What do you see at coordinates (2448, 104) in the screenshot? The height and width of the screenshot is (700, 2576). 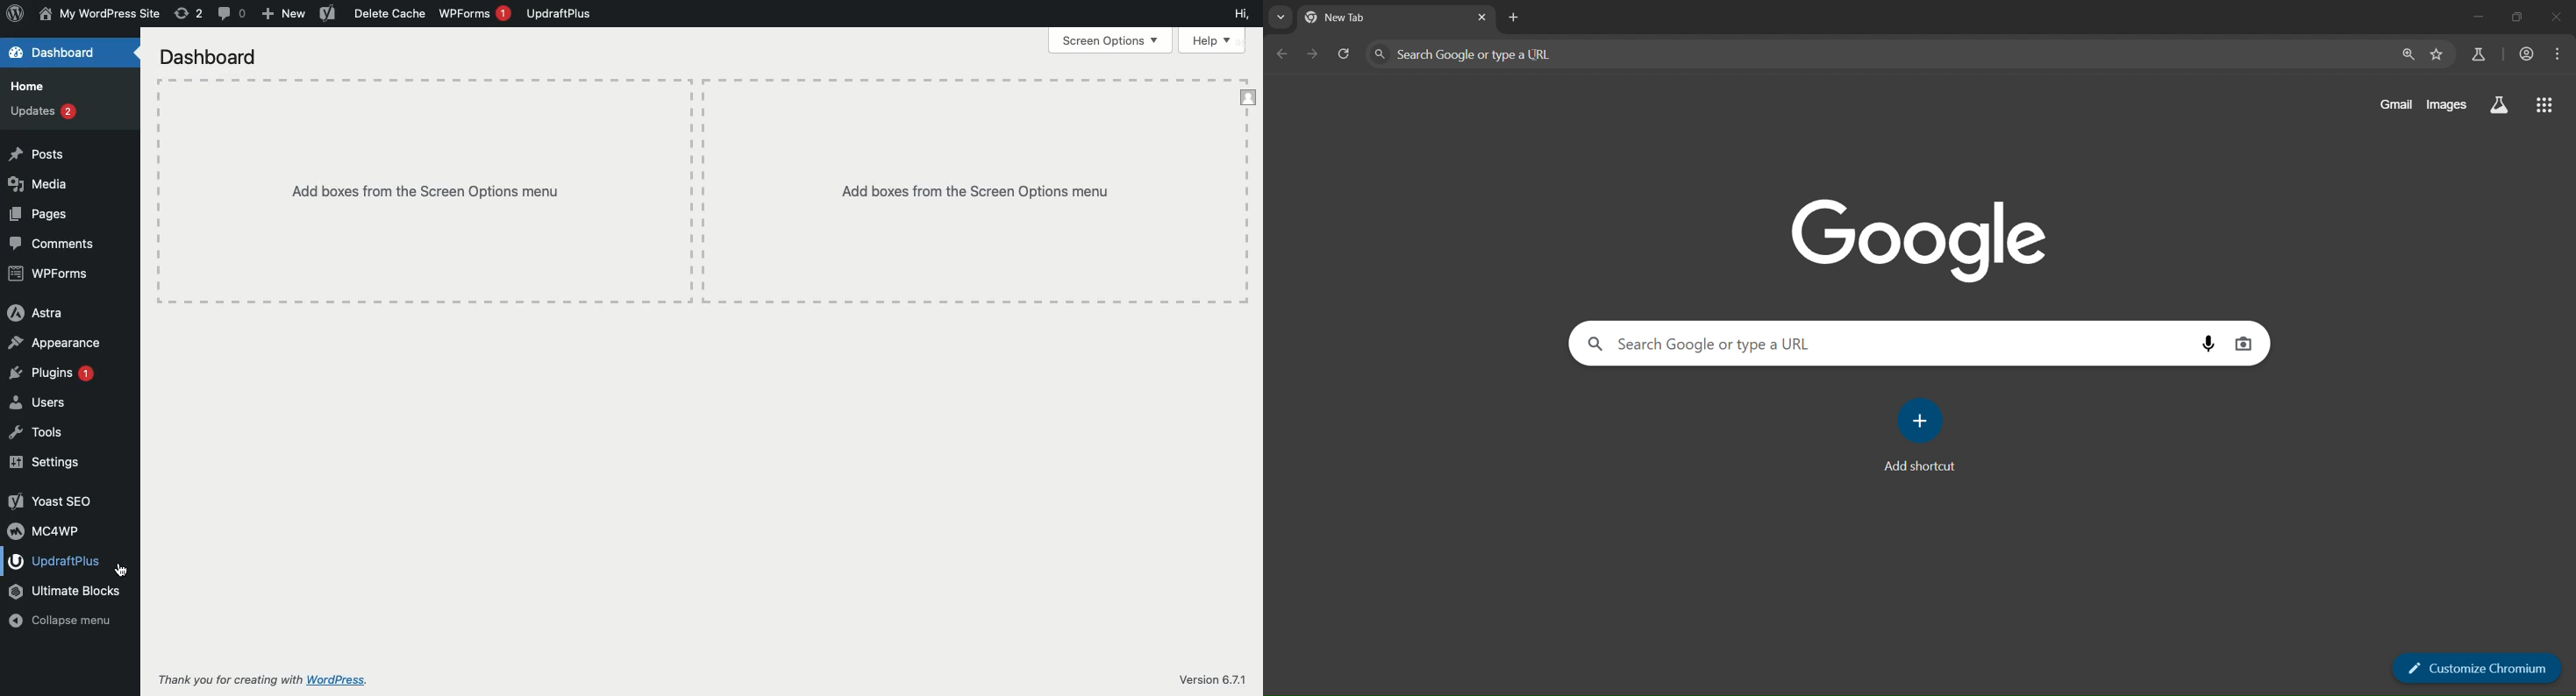 I see `images` at bounding box center [2448, 104].